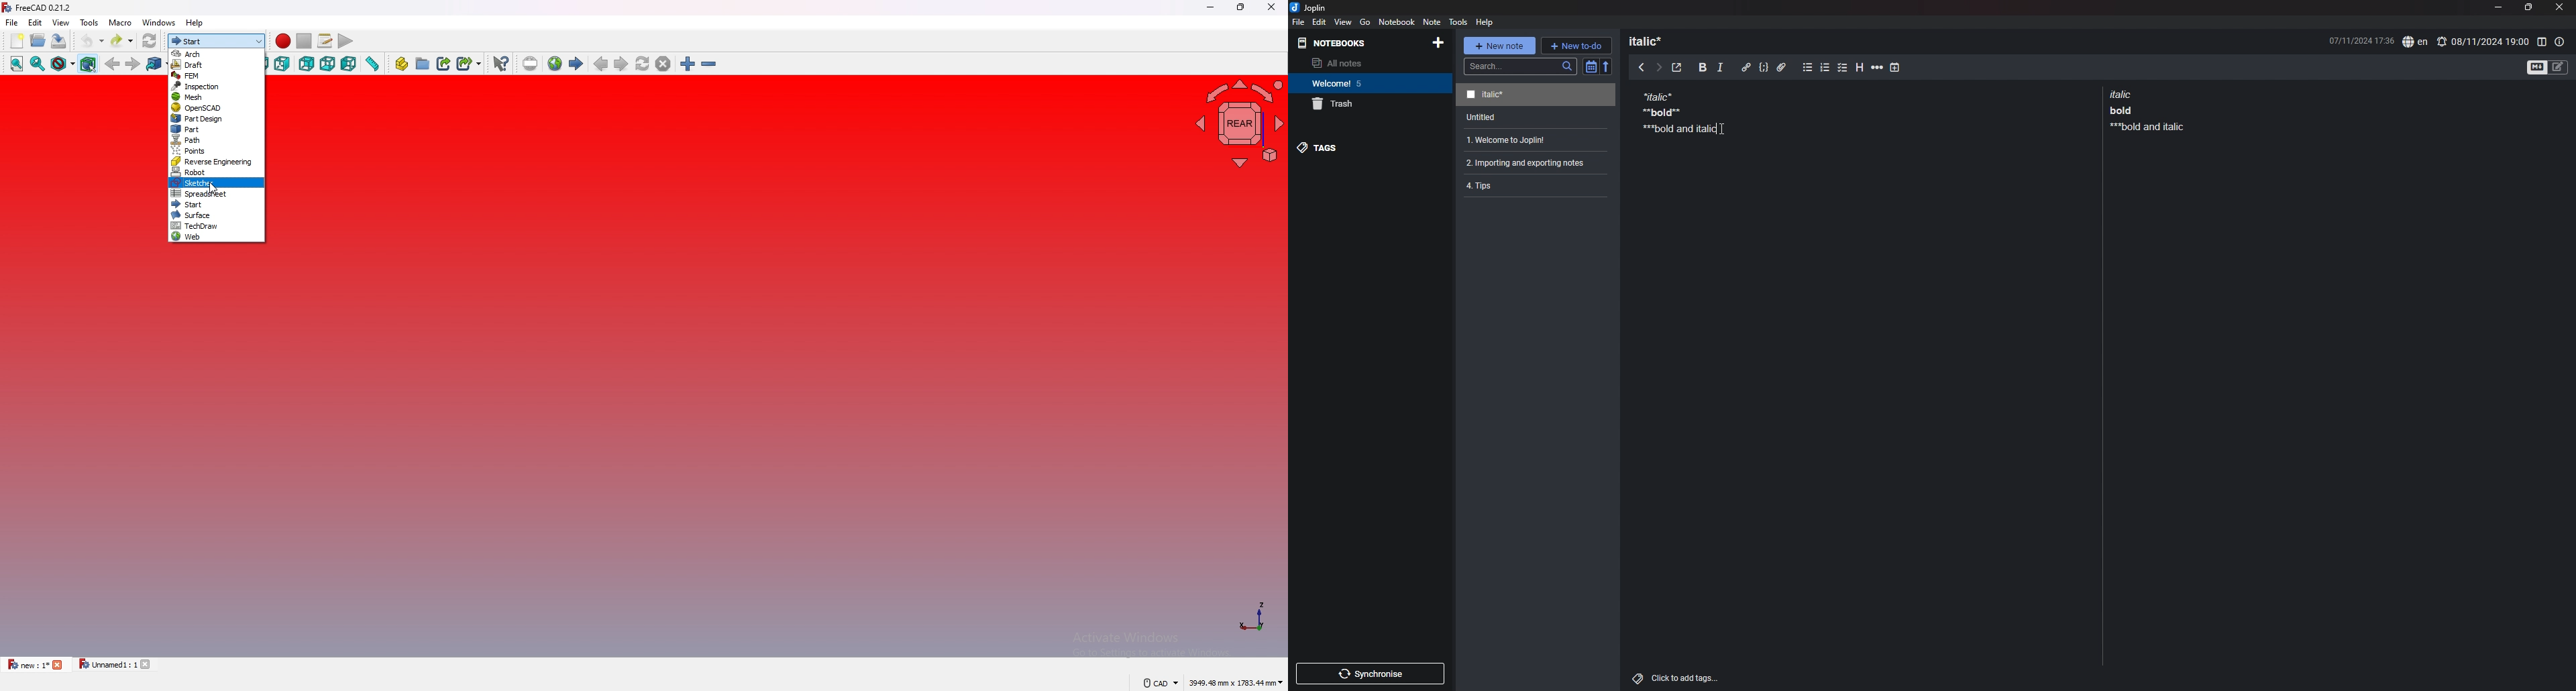 The width and height of the screenshot is (2576, 700). I want to click on go, so click(1364, 22).